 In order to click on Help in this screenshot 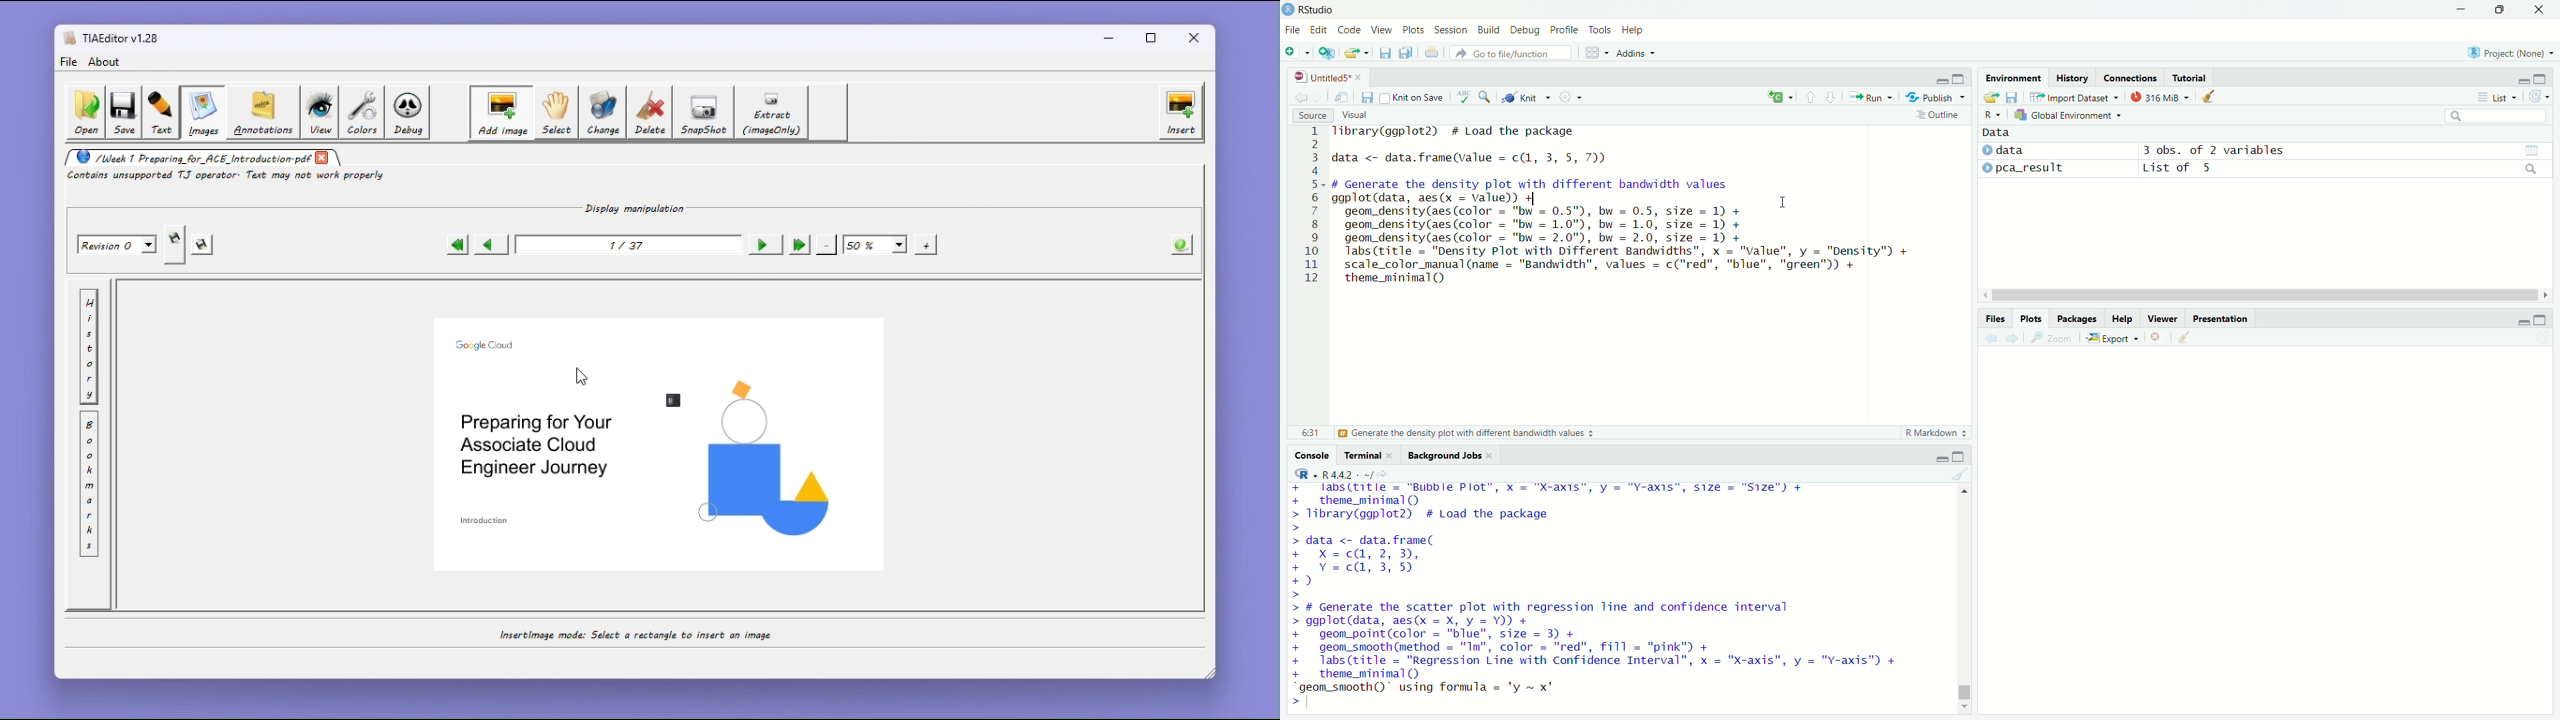, I will do `click(1633, 30)`.